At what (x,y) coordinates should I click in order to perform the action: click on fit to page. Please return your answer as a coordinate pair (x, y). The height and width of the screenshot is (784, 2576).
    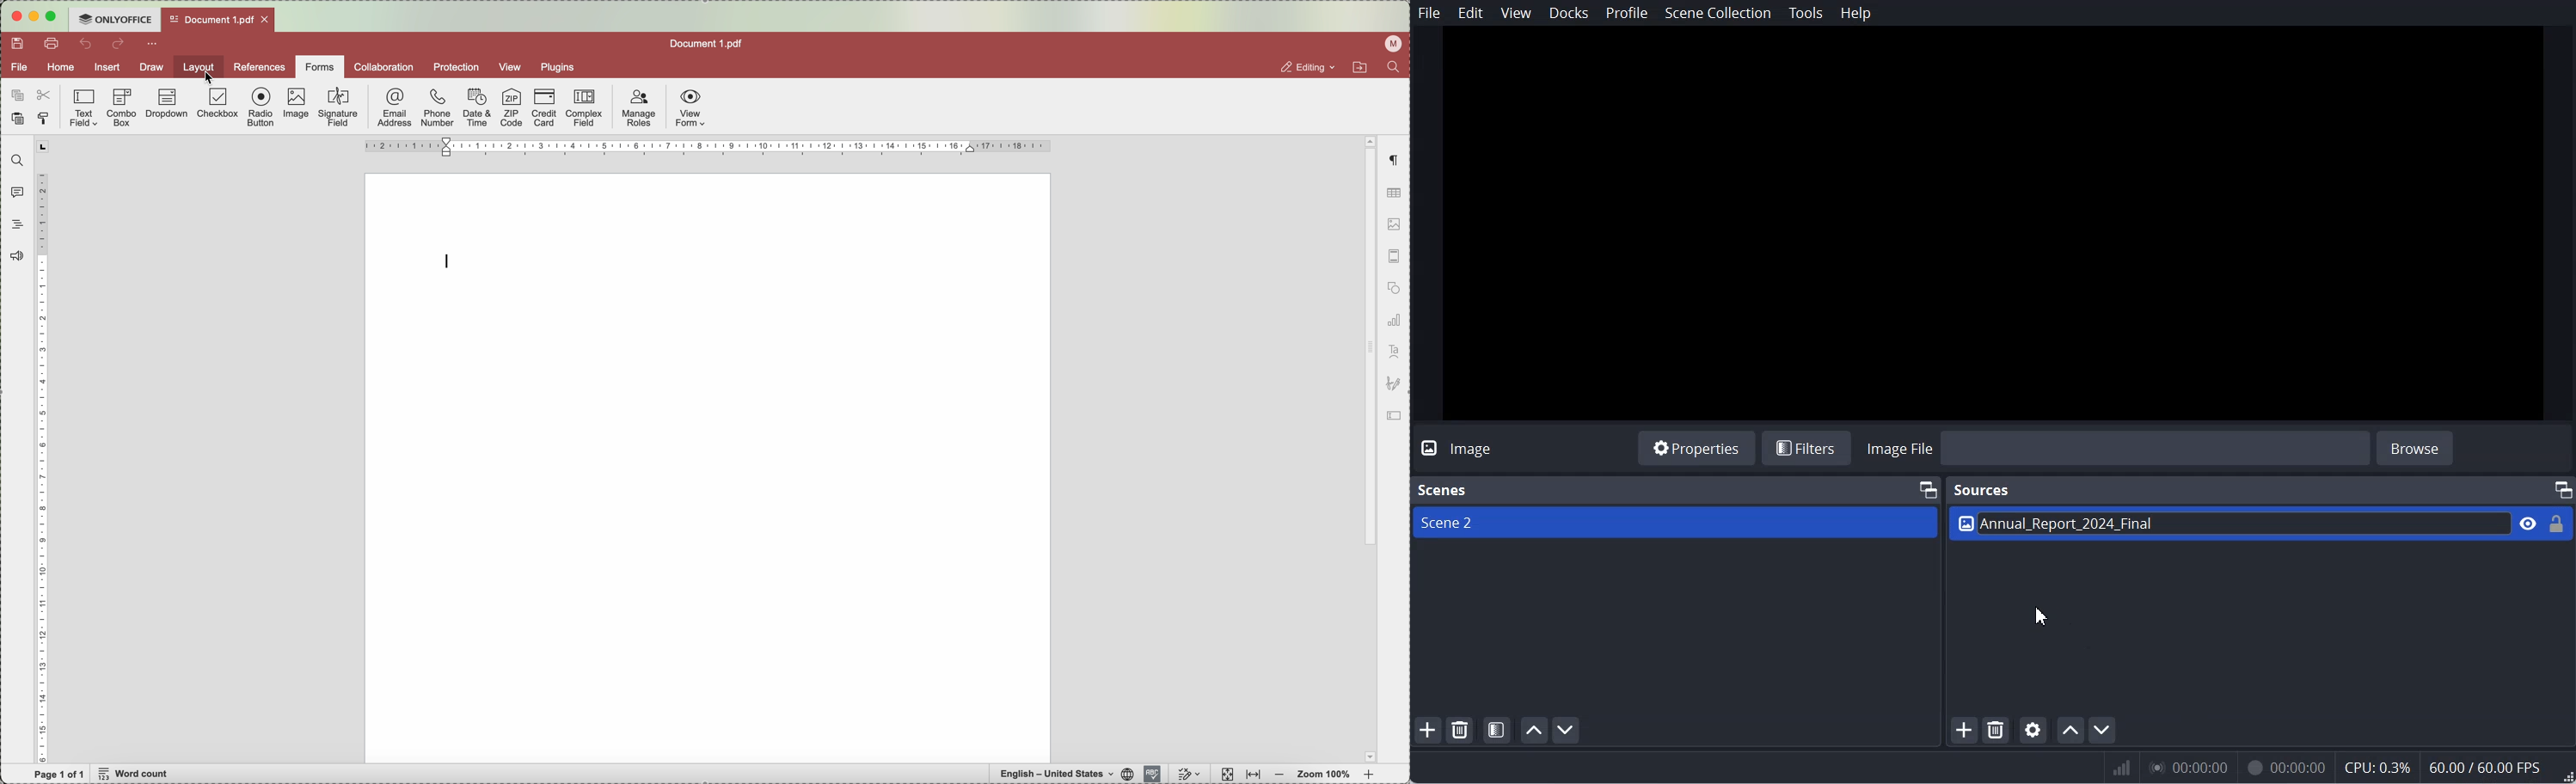
    Looking at the image, I should click on (1226, 774).